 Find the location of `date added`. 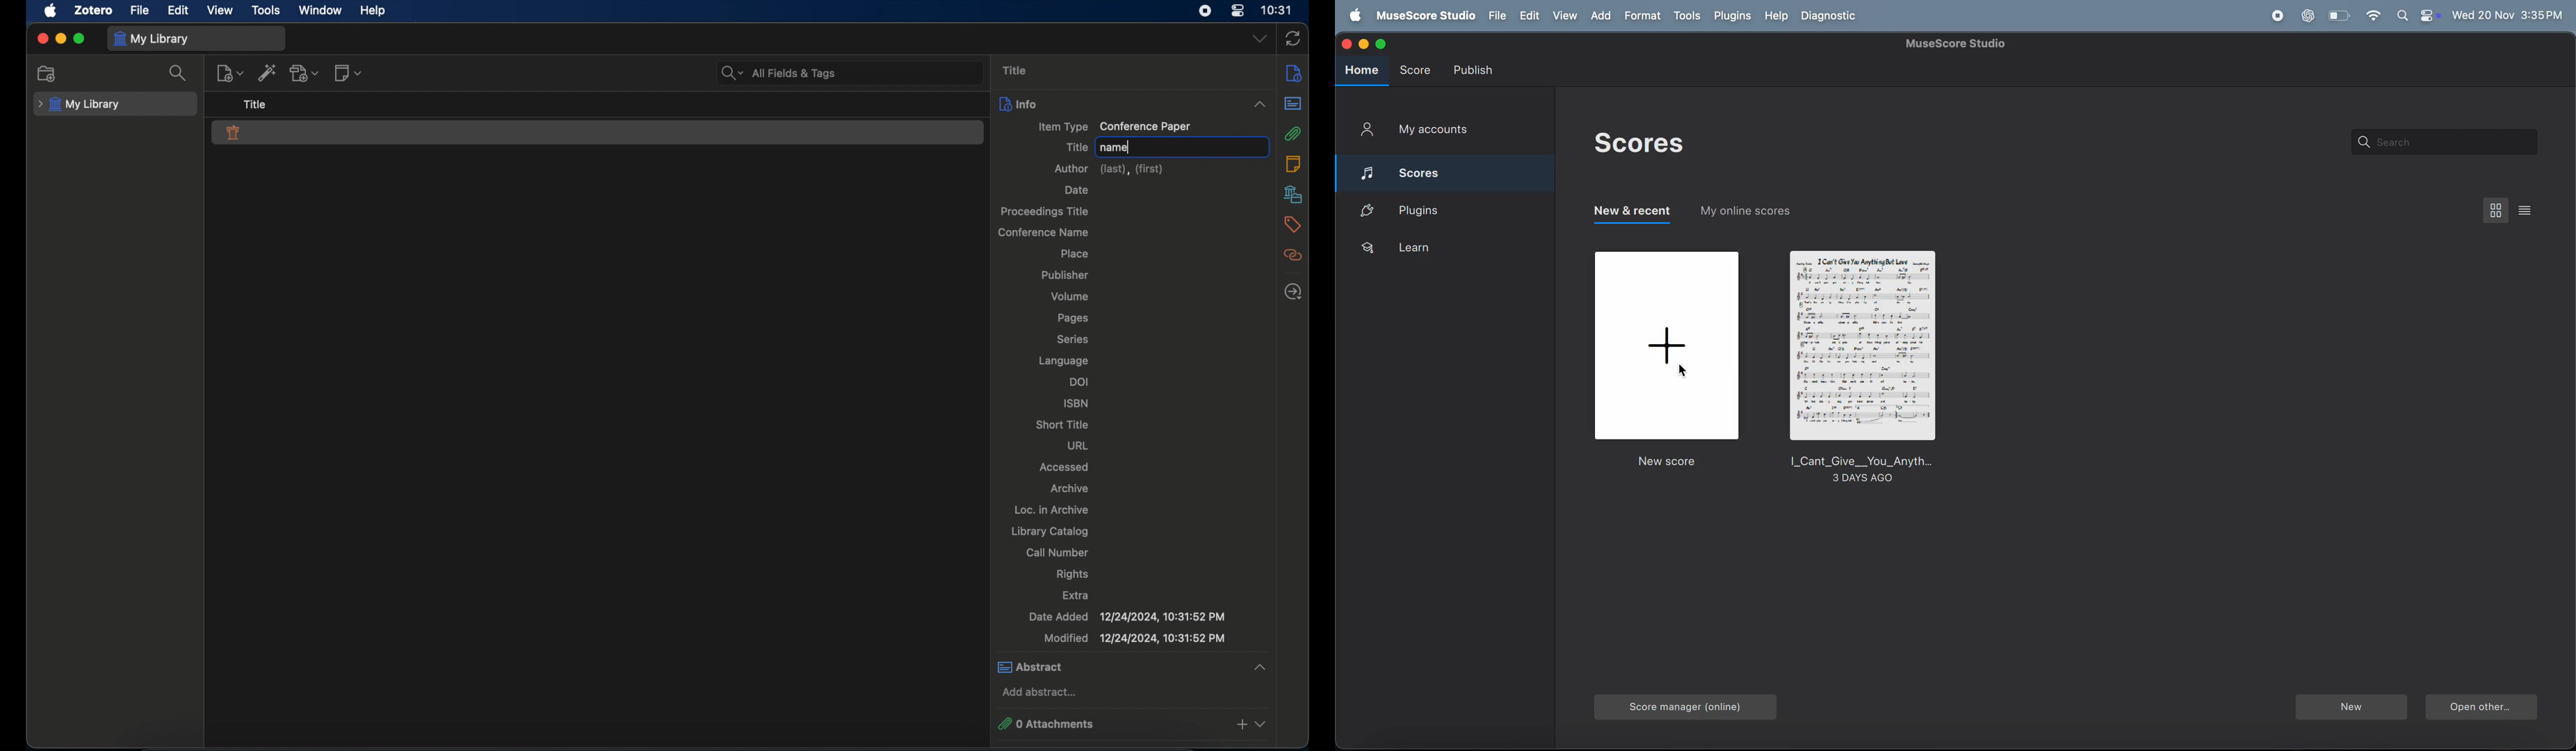

date added is located at coordinates (1127, 617).